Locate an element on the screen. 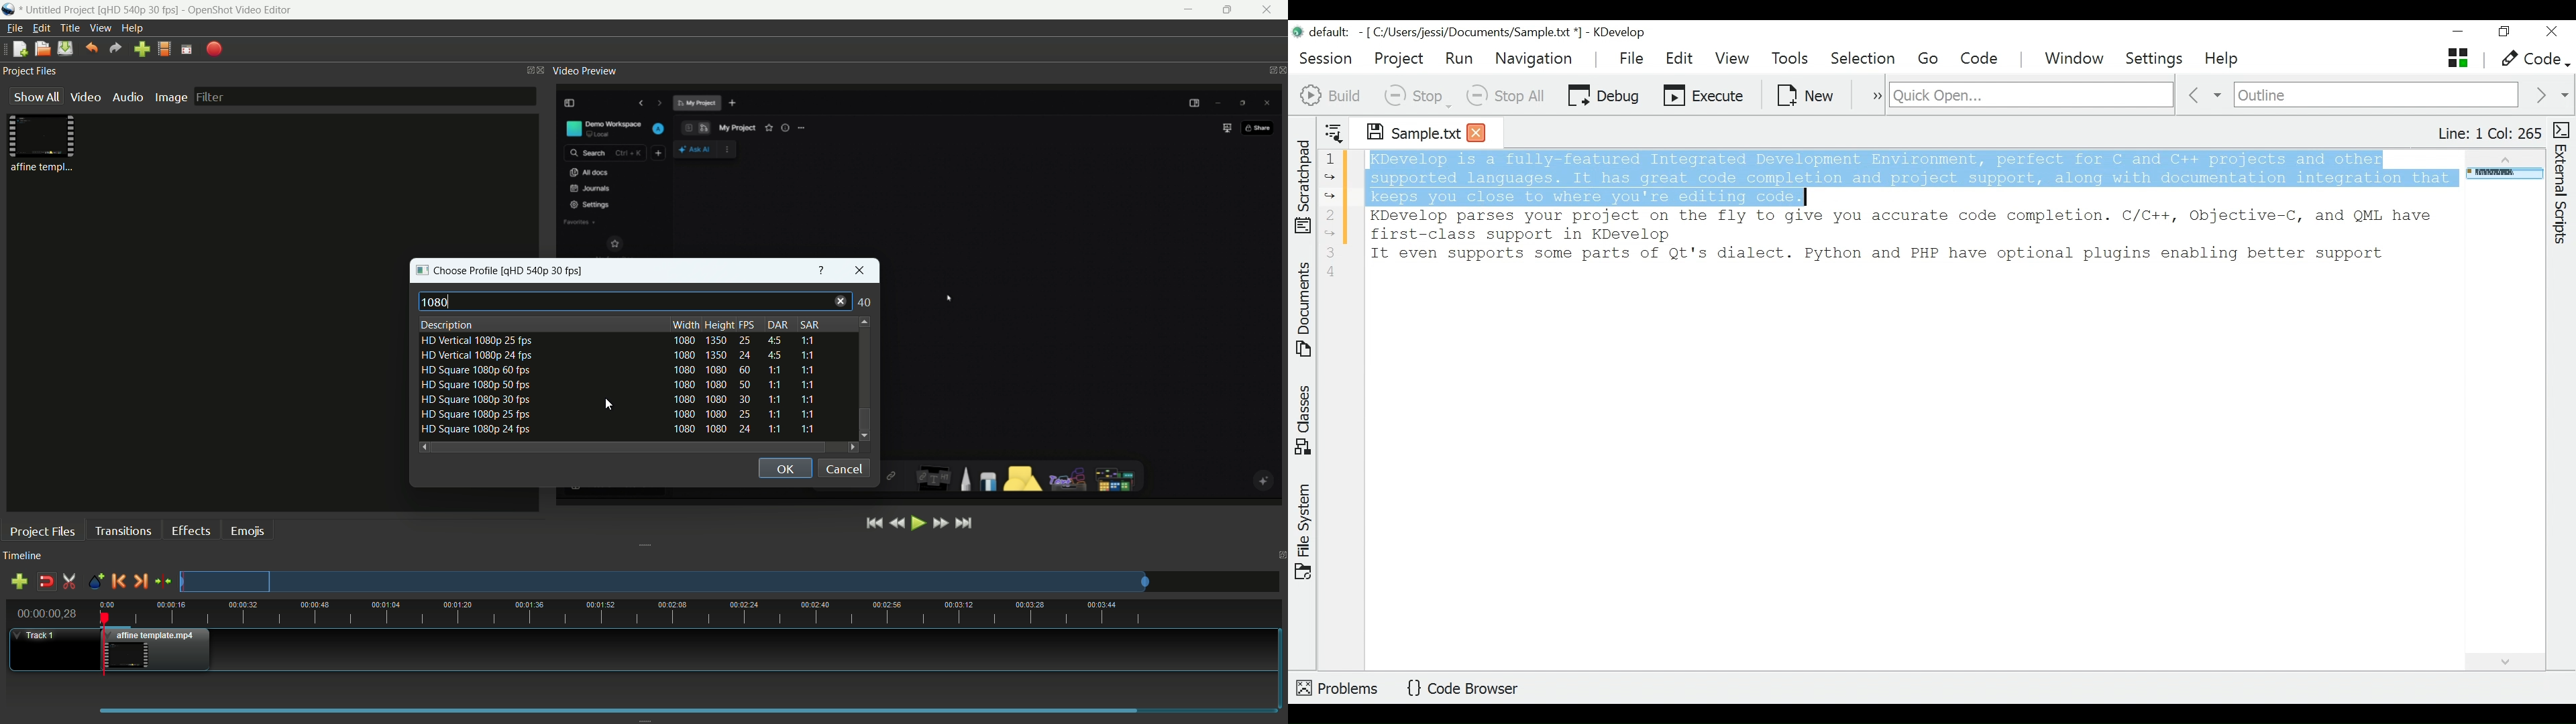 The image size is (2576, 728). sar is located at coordinates (808, 324).